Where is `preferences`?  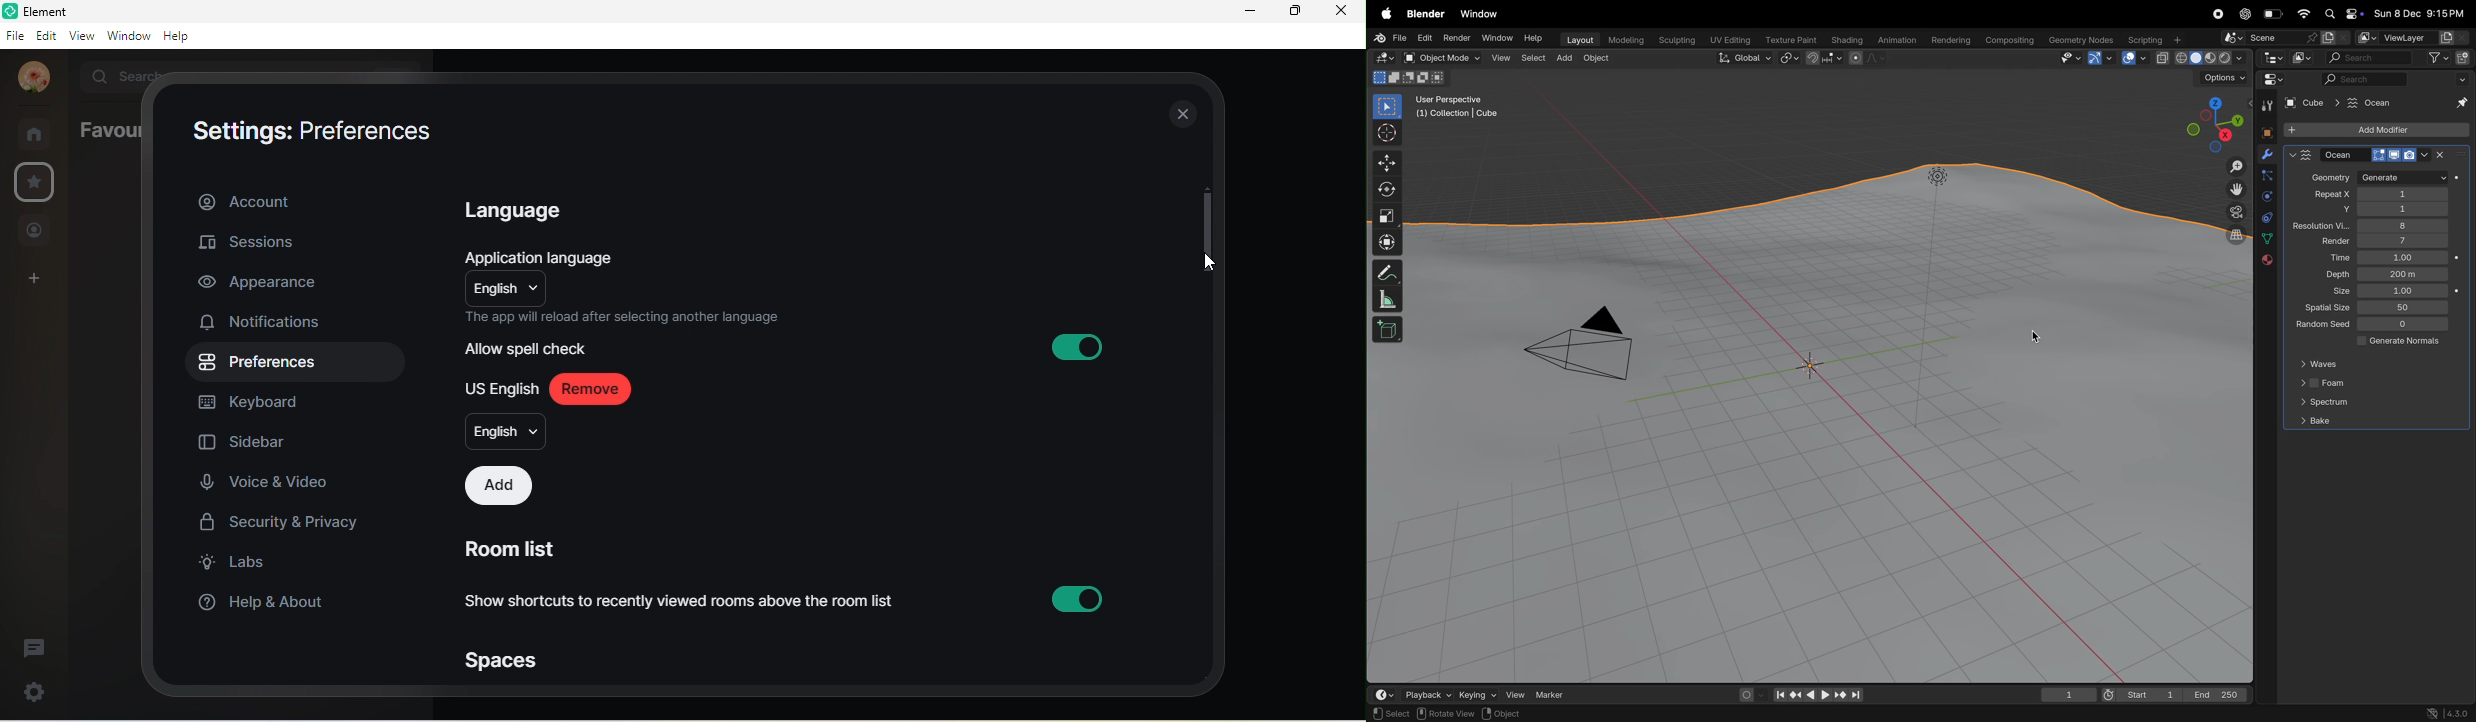
preferences is located at coordinates (371, 128).